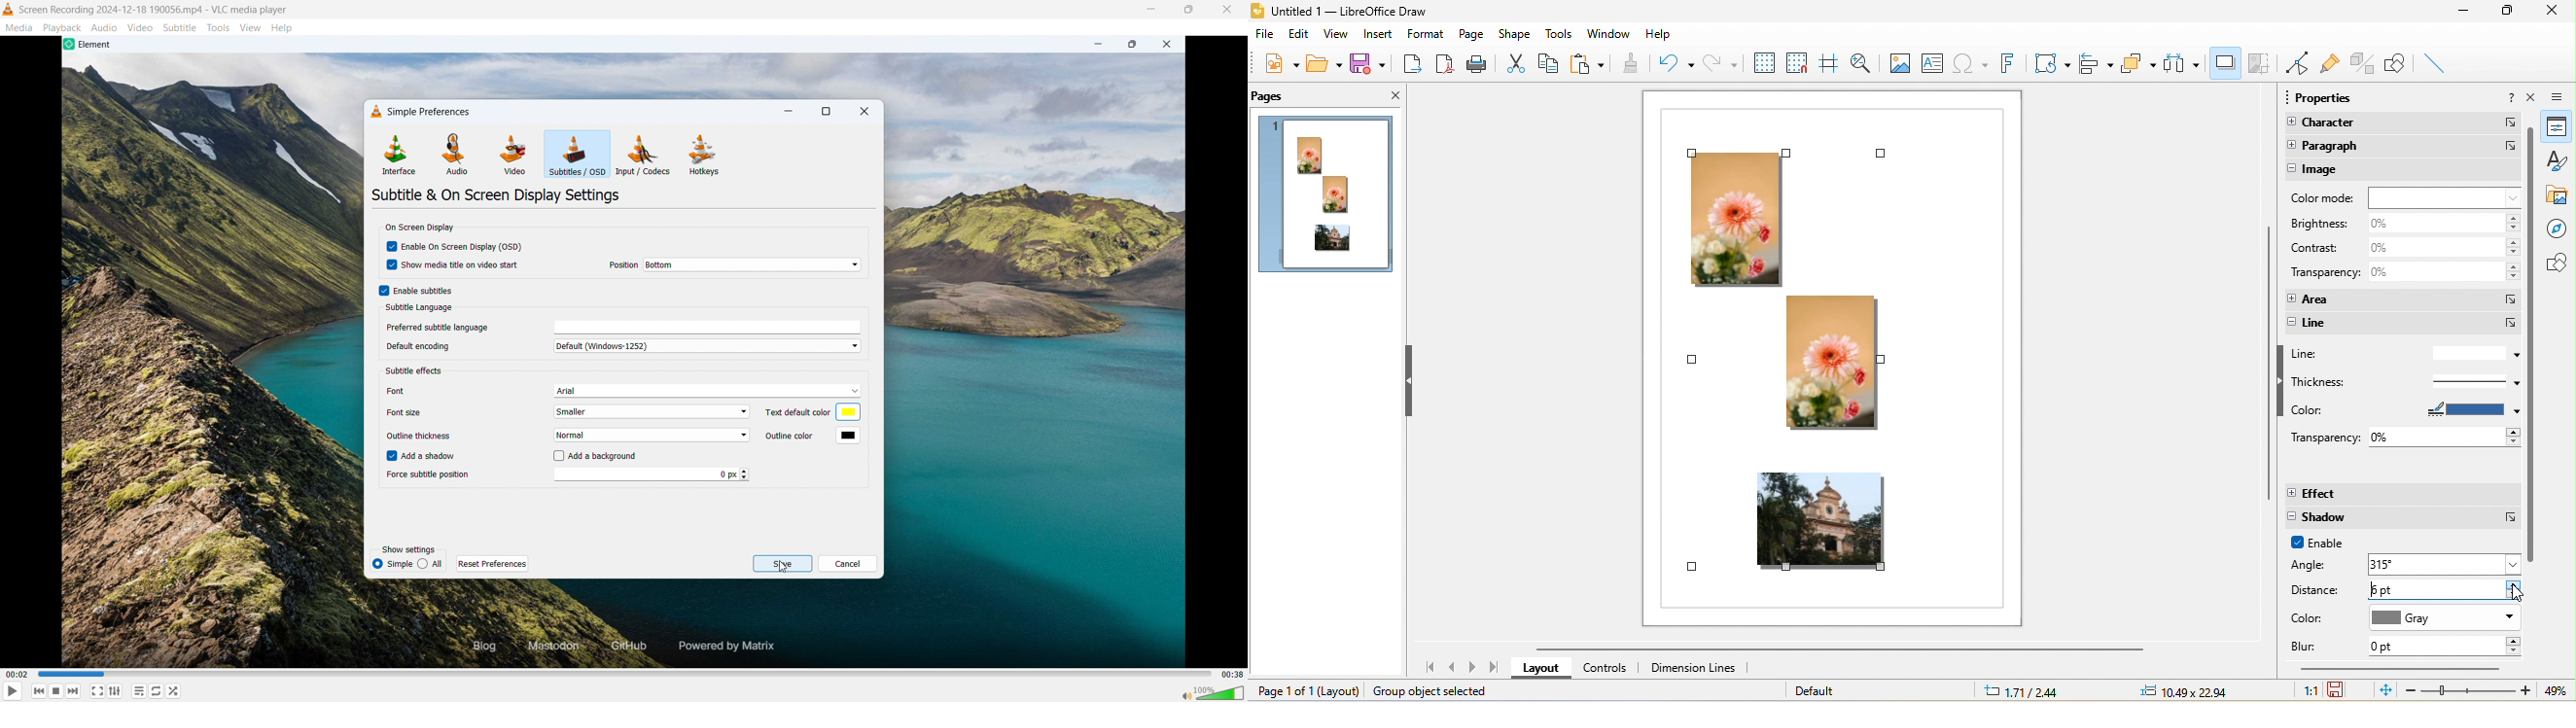 The width and height of the screenshot is (2576, 728). I want to click on Close , so click(1227, 10).